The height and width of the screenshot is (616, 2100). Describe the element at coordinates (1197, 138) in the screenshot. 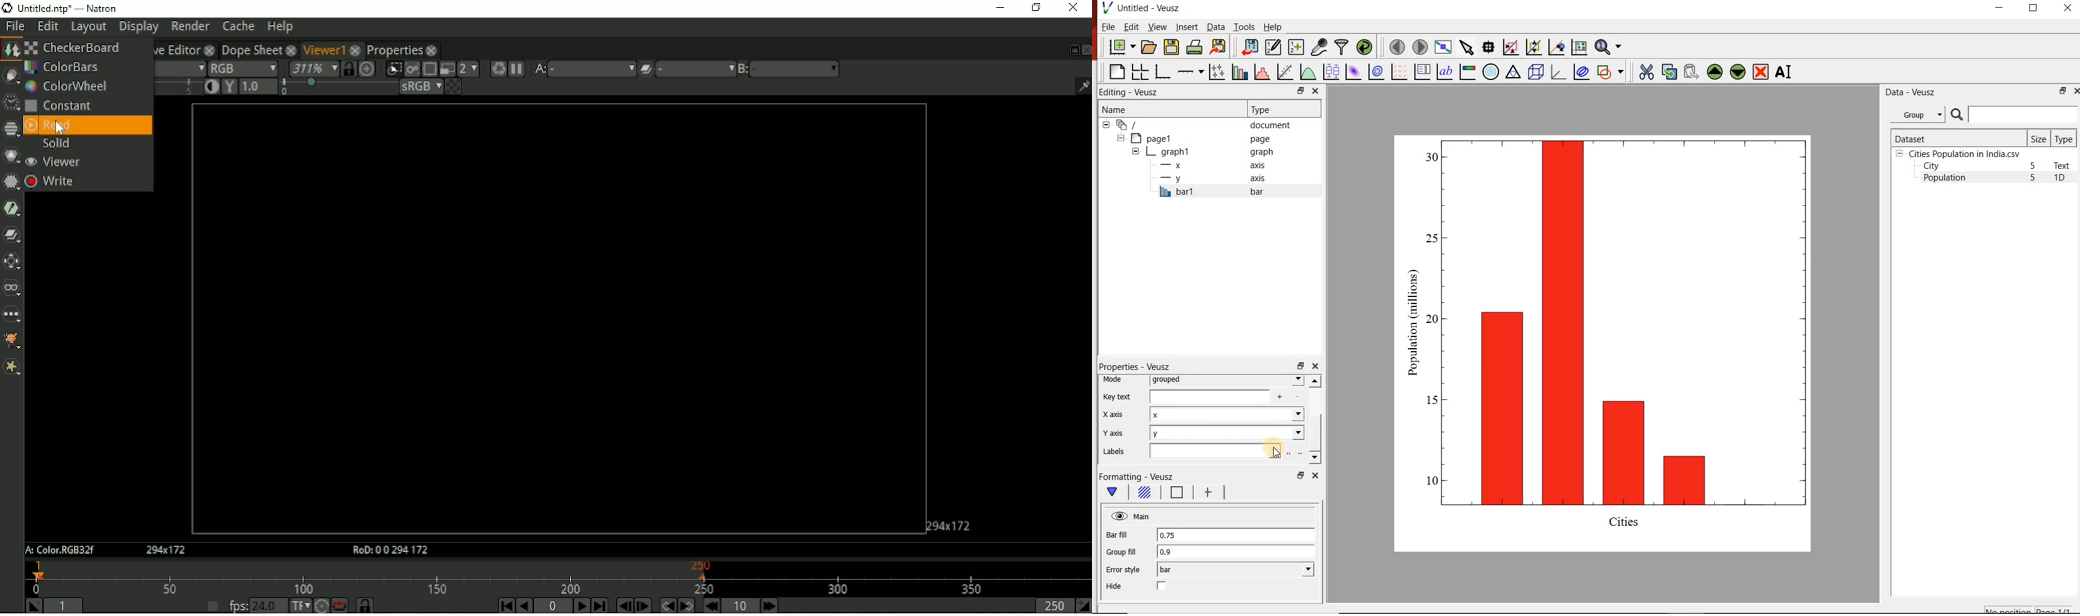

I see `page1` at that location.